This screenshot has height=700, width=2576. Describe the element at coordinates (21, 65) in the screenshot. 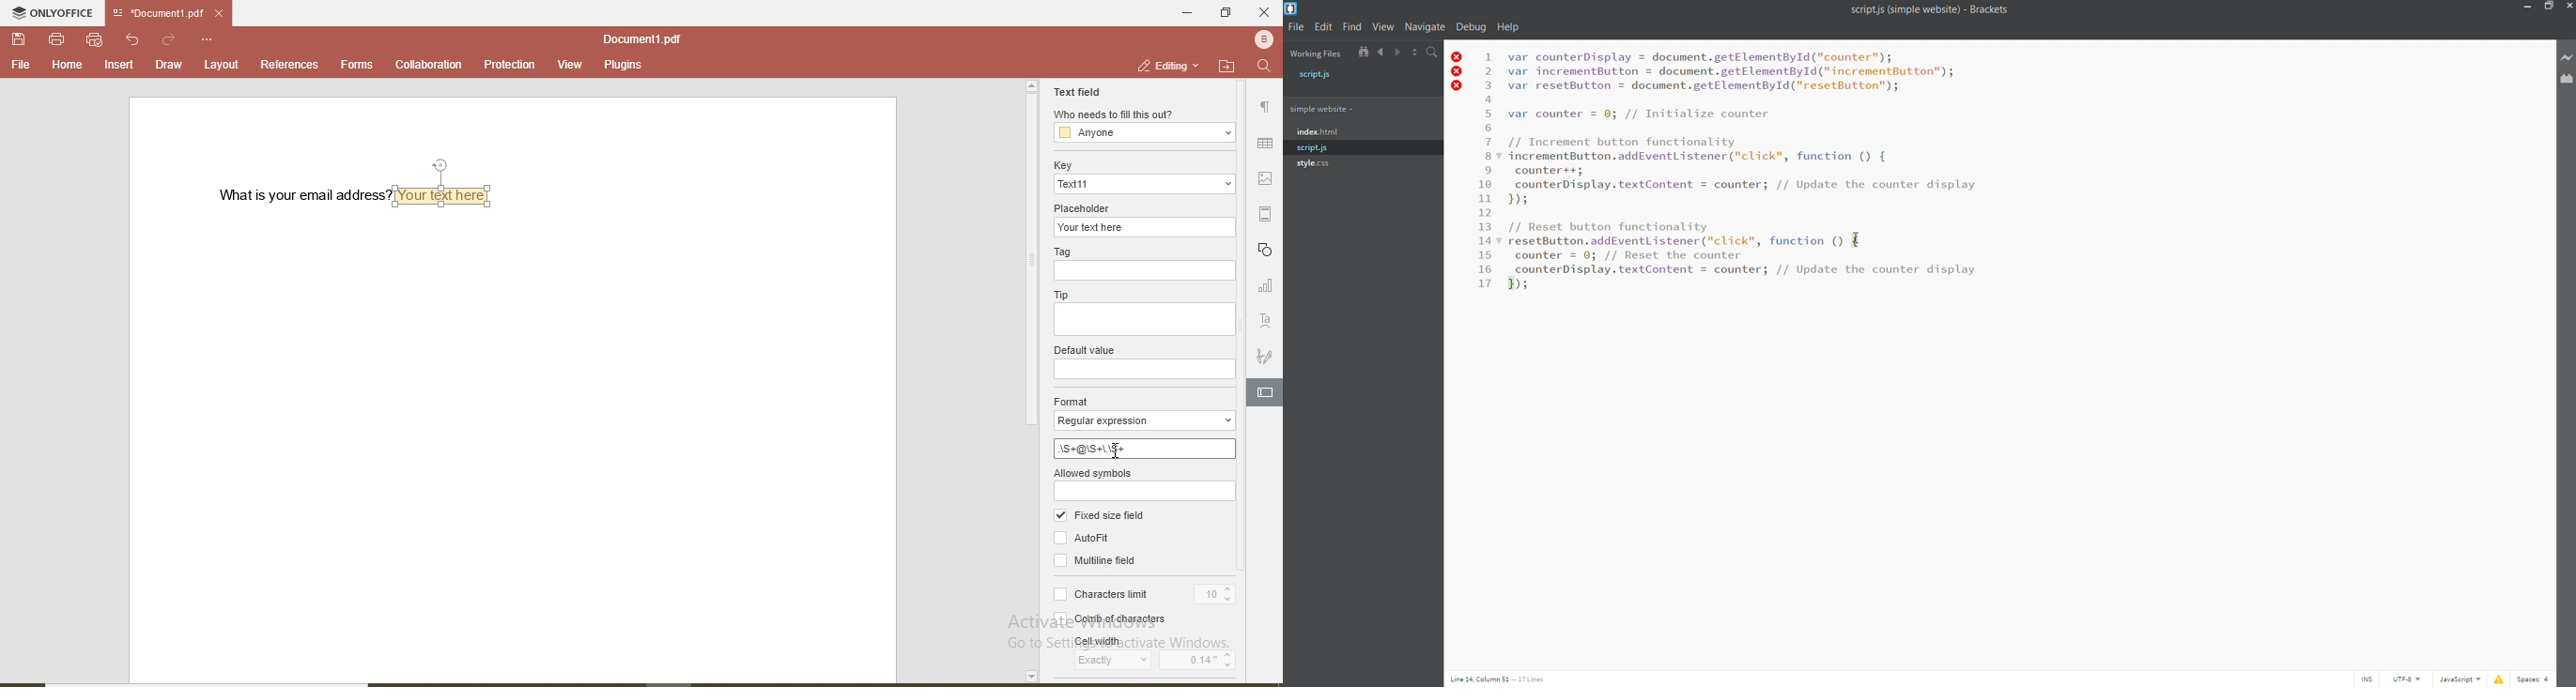

I see `file` at that location.